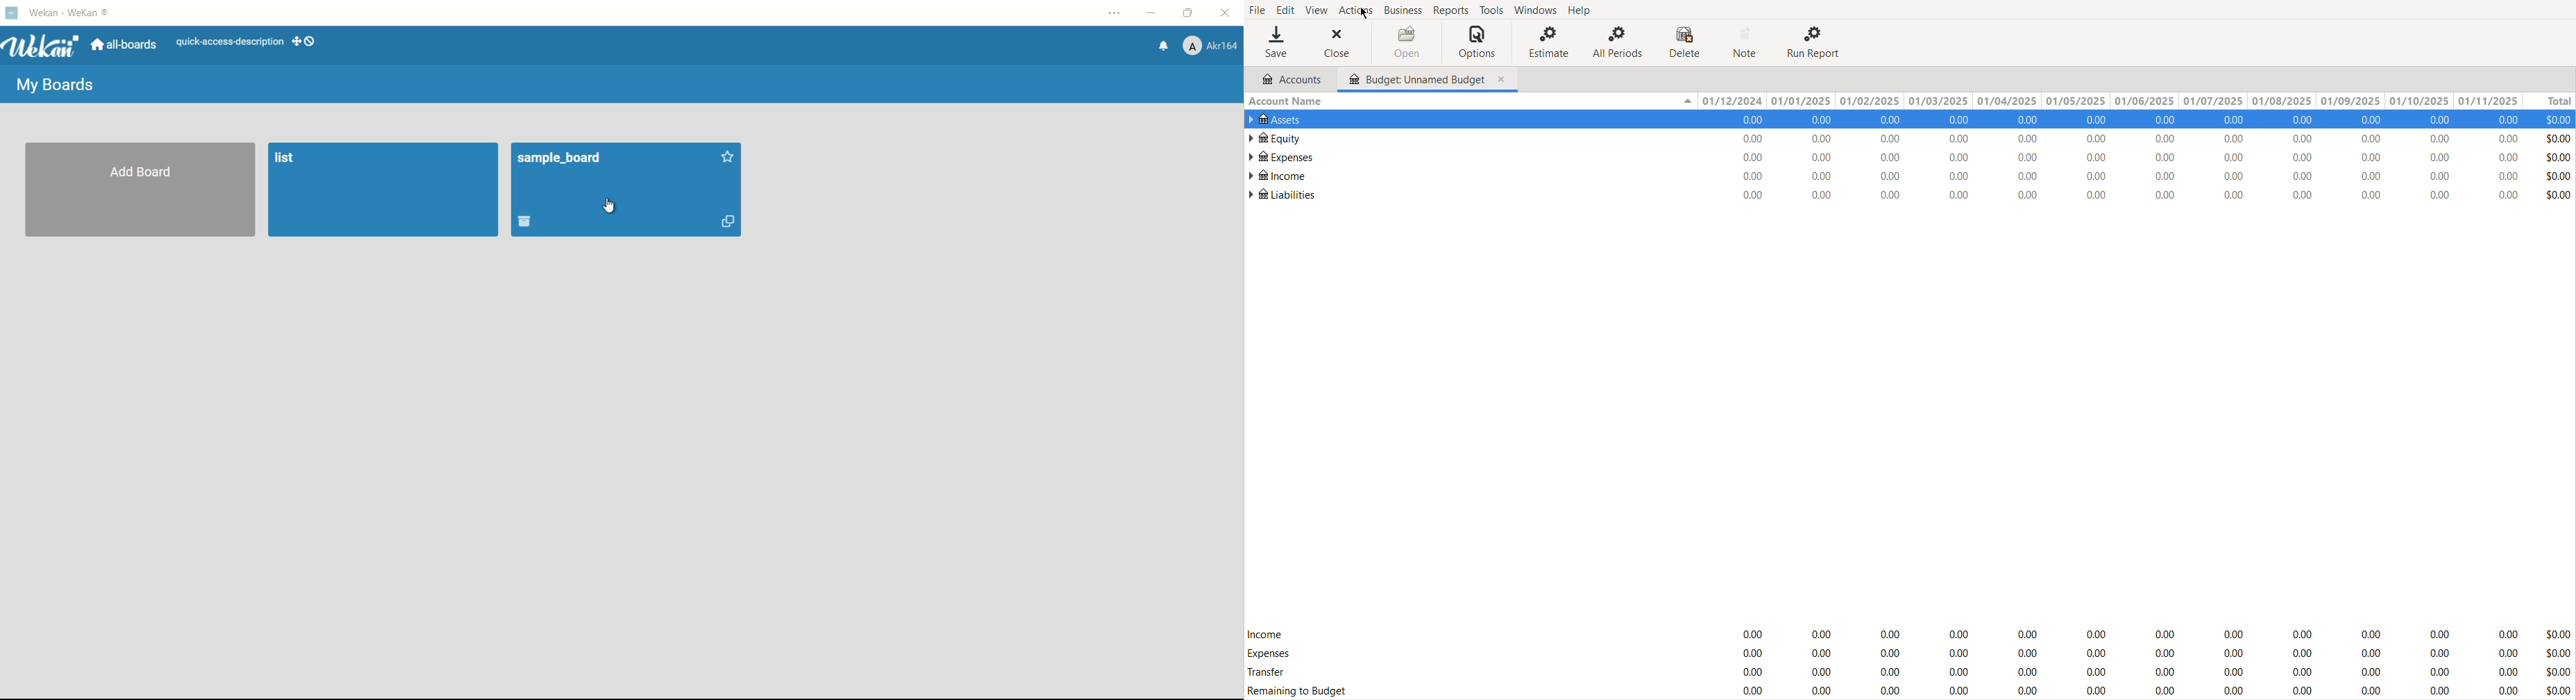  Describe the element at coordinates (1619, 42) in the screenshot. I see `All Periods` at that location.